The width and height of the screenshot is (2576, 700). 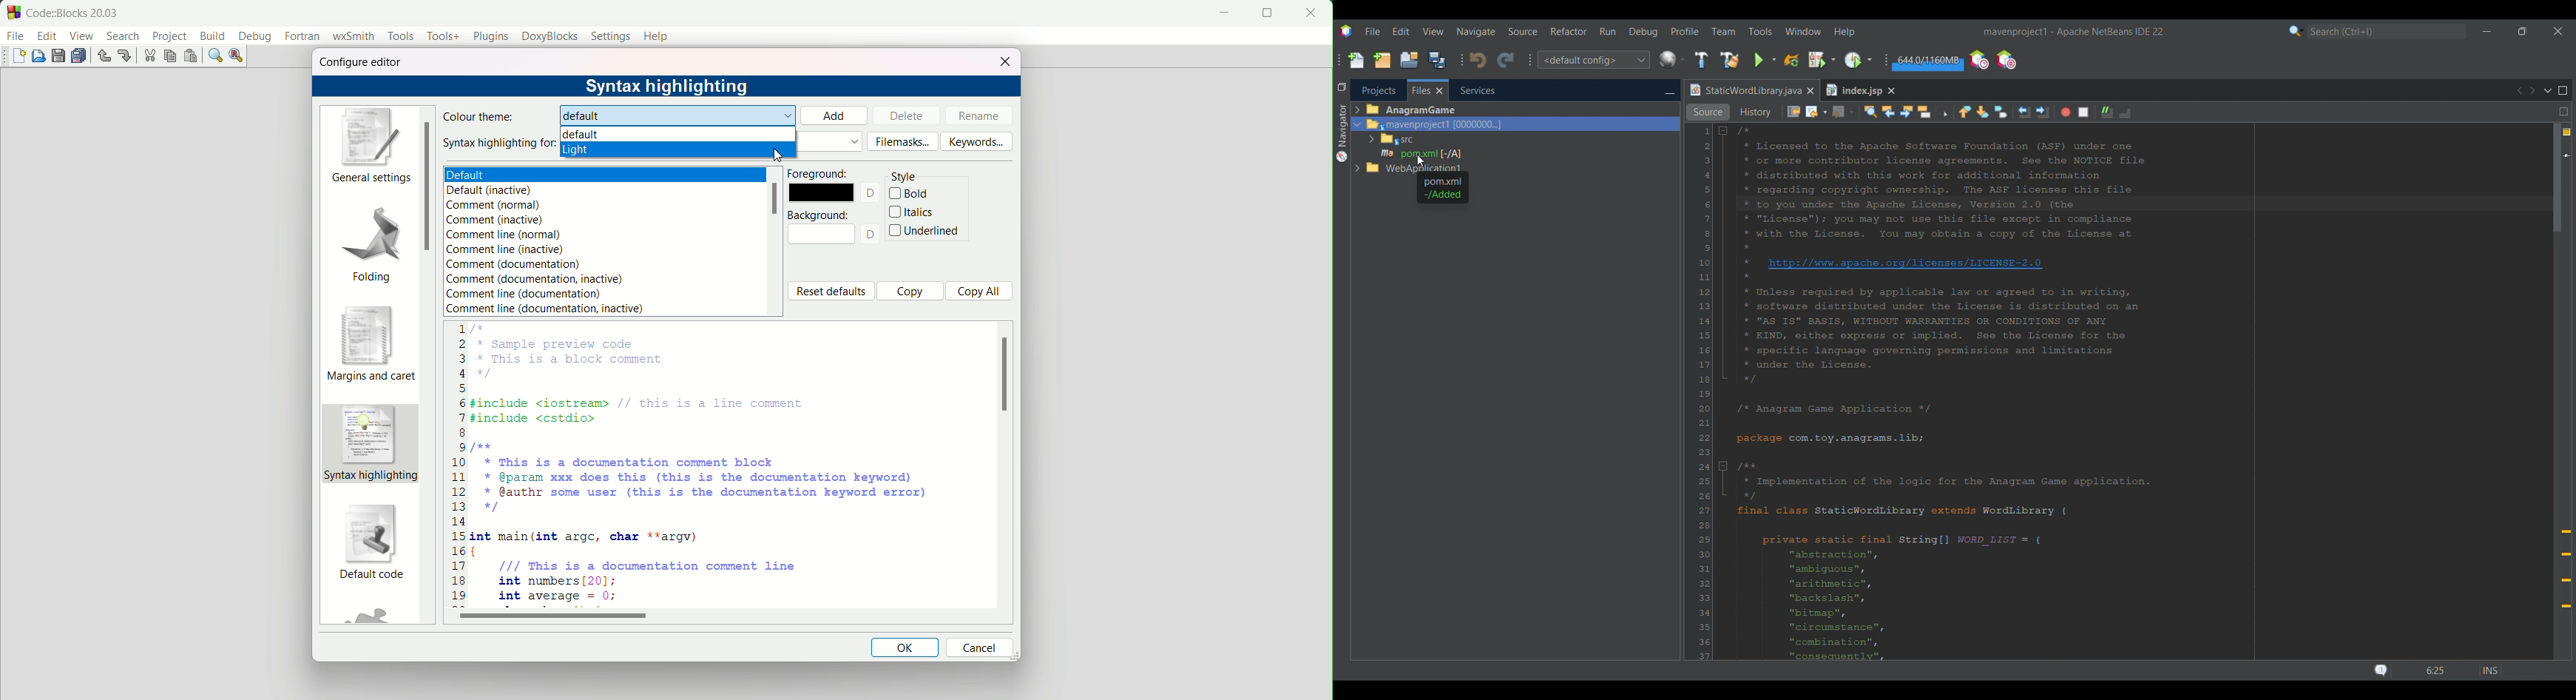 What do you see at coordinates (820, 214) in the screenshot?
I see `background` at bounding box center [820, 214].